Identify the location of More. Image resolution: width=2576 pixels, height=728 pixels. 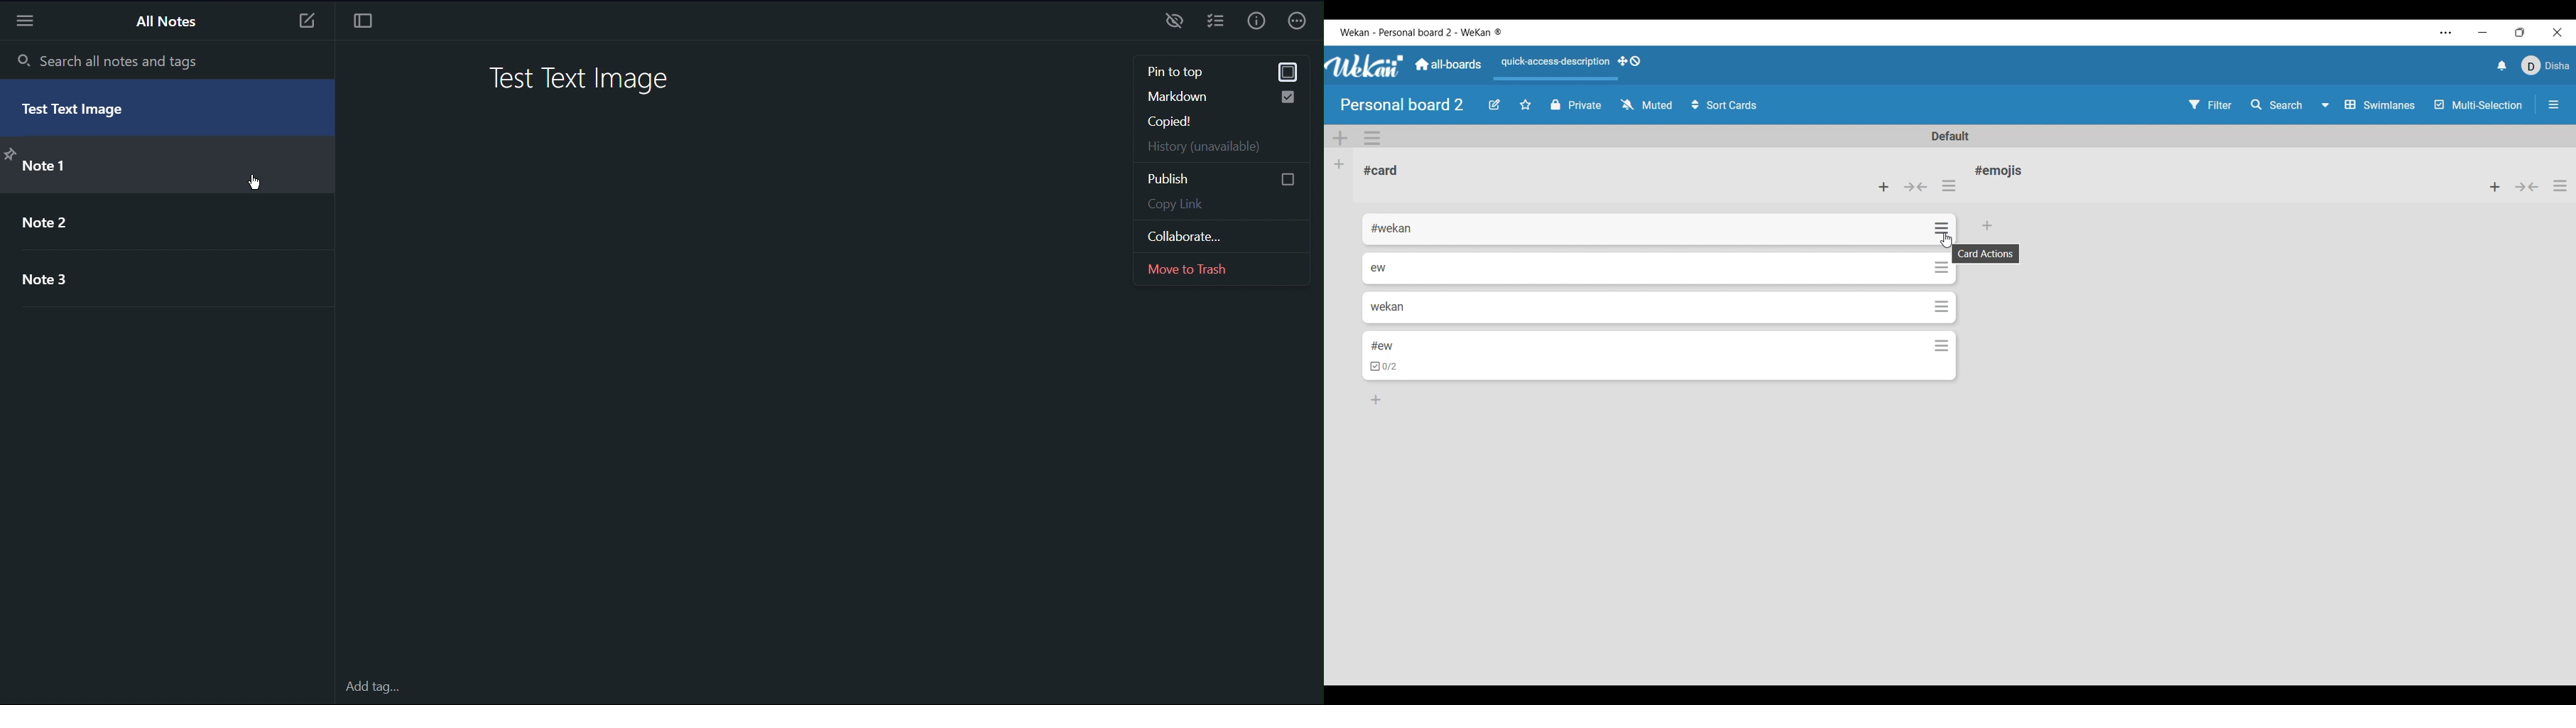
(1298, 21).